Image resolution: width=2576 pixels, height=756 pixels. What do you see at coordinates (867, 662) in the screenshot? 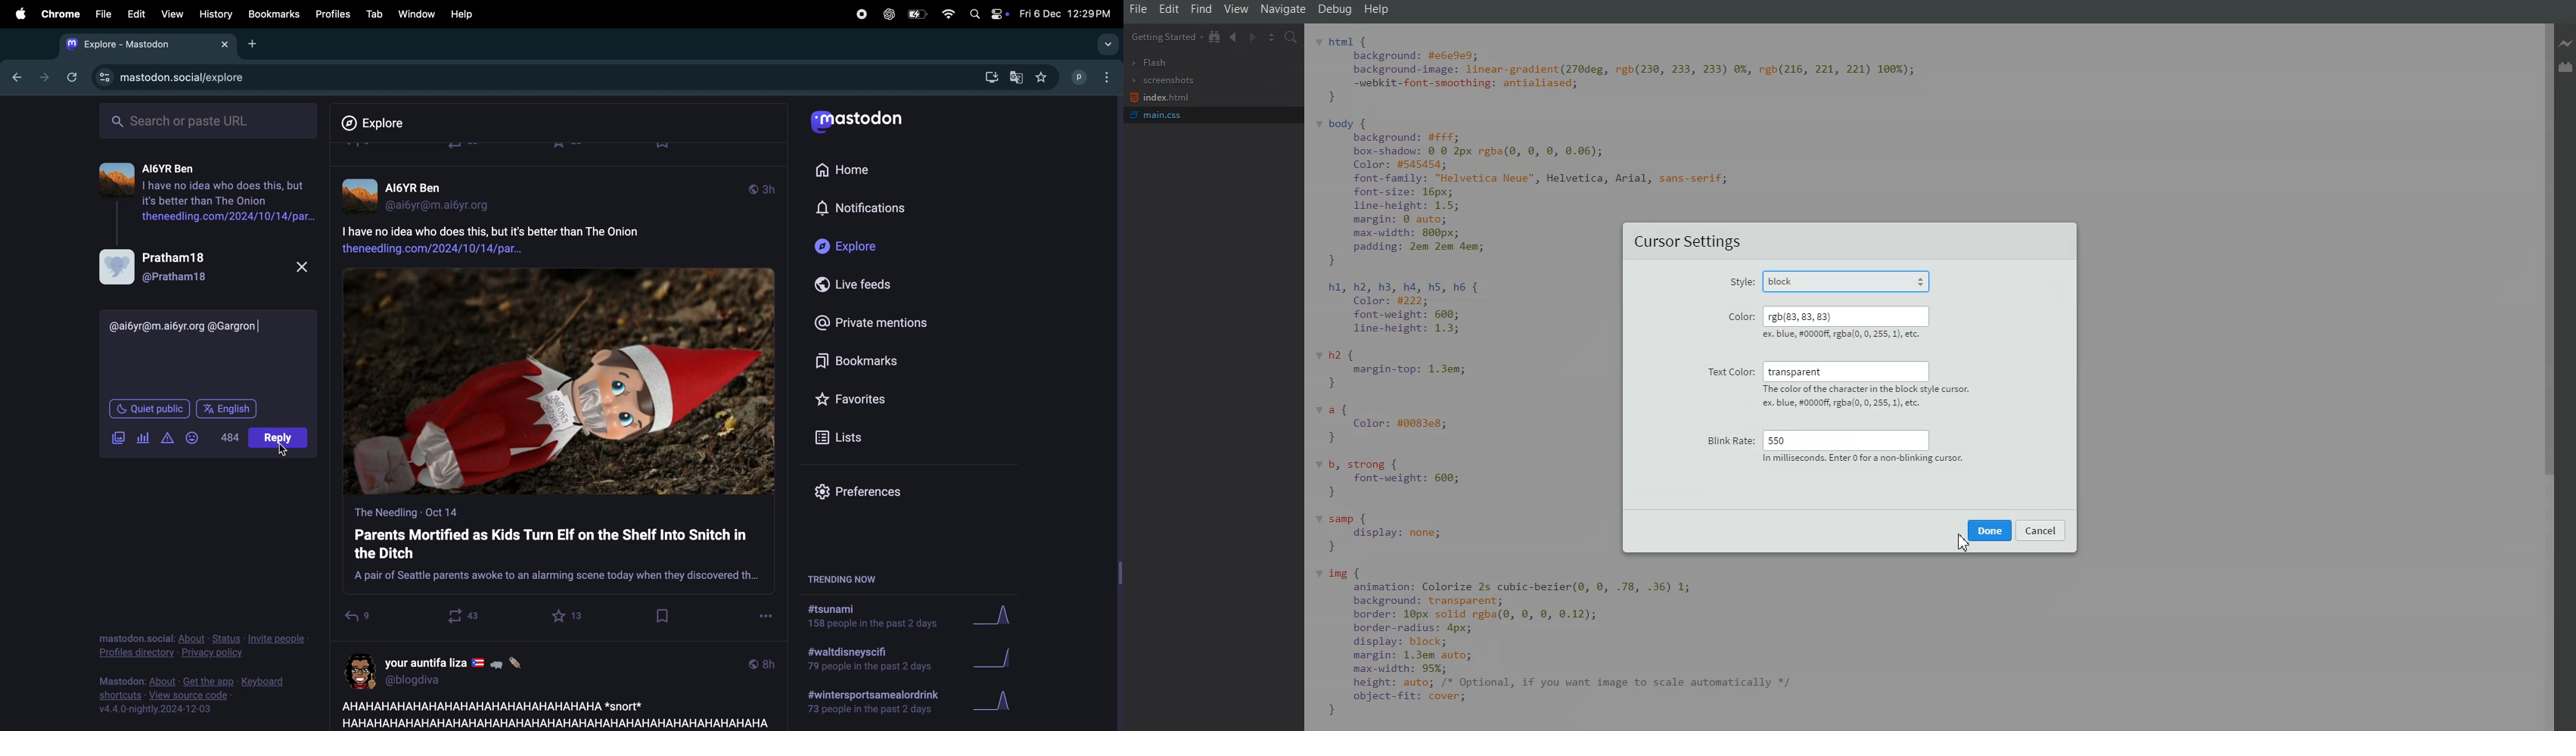
I see `#walt disney` at bounding box center [867, 662].